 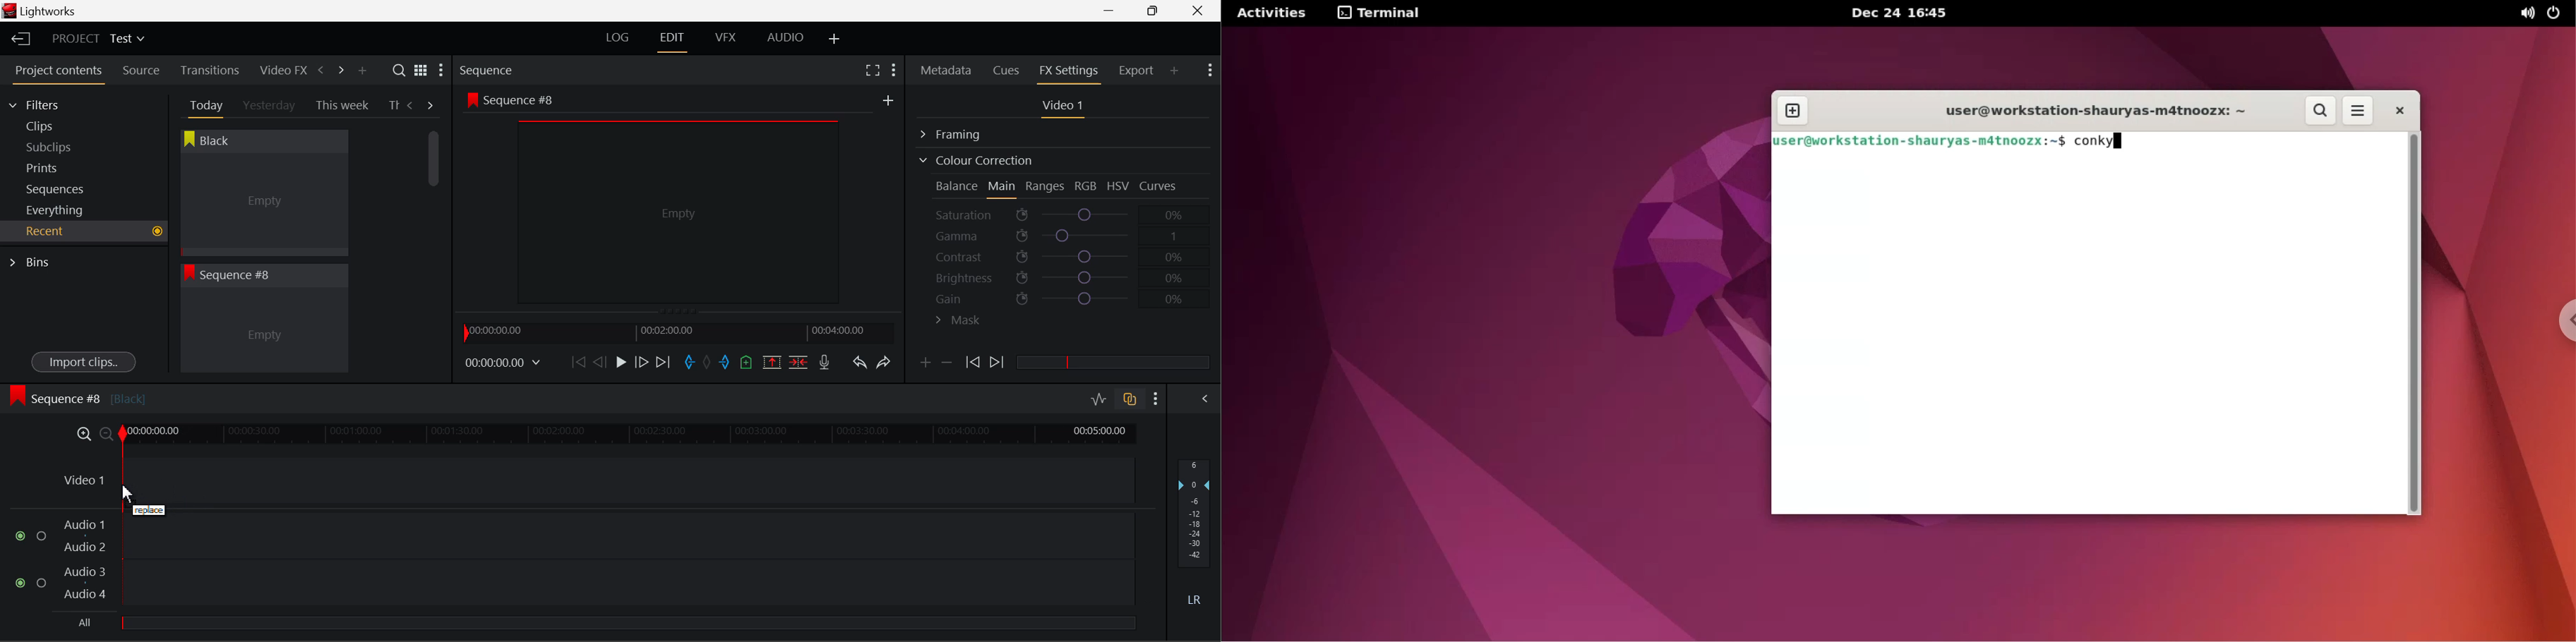 What do you see at coordinates (642, 362) in the screenshot?
I see `Go Forward` at bounding box center [642, 362].